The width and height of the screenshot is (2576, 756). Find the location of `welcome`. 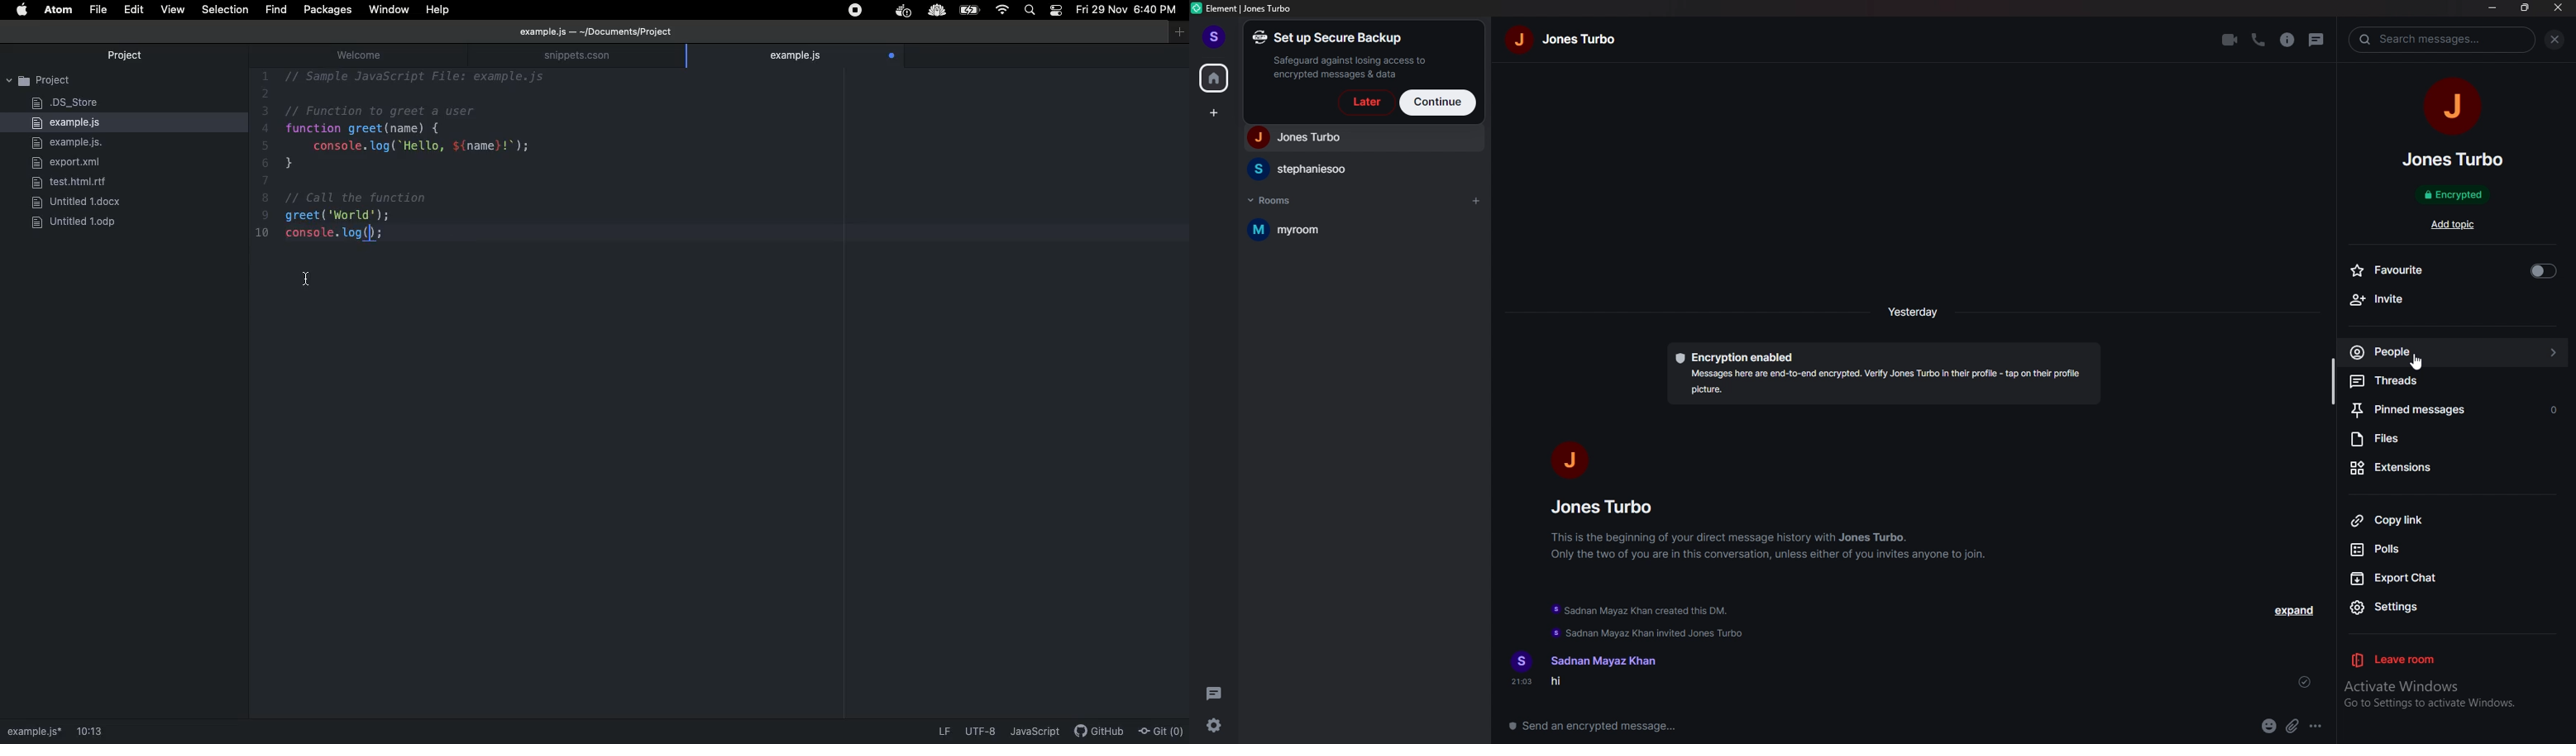

welcome is located at coordinates (370, 55).